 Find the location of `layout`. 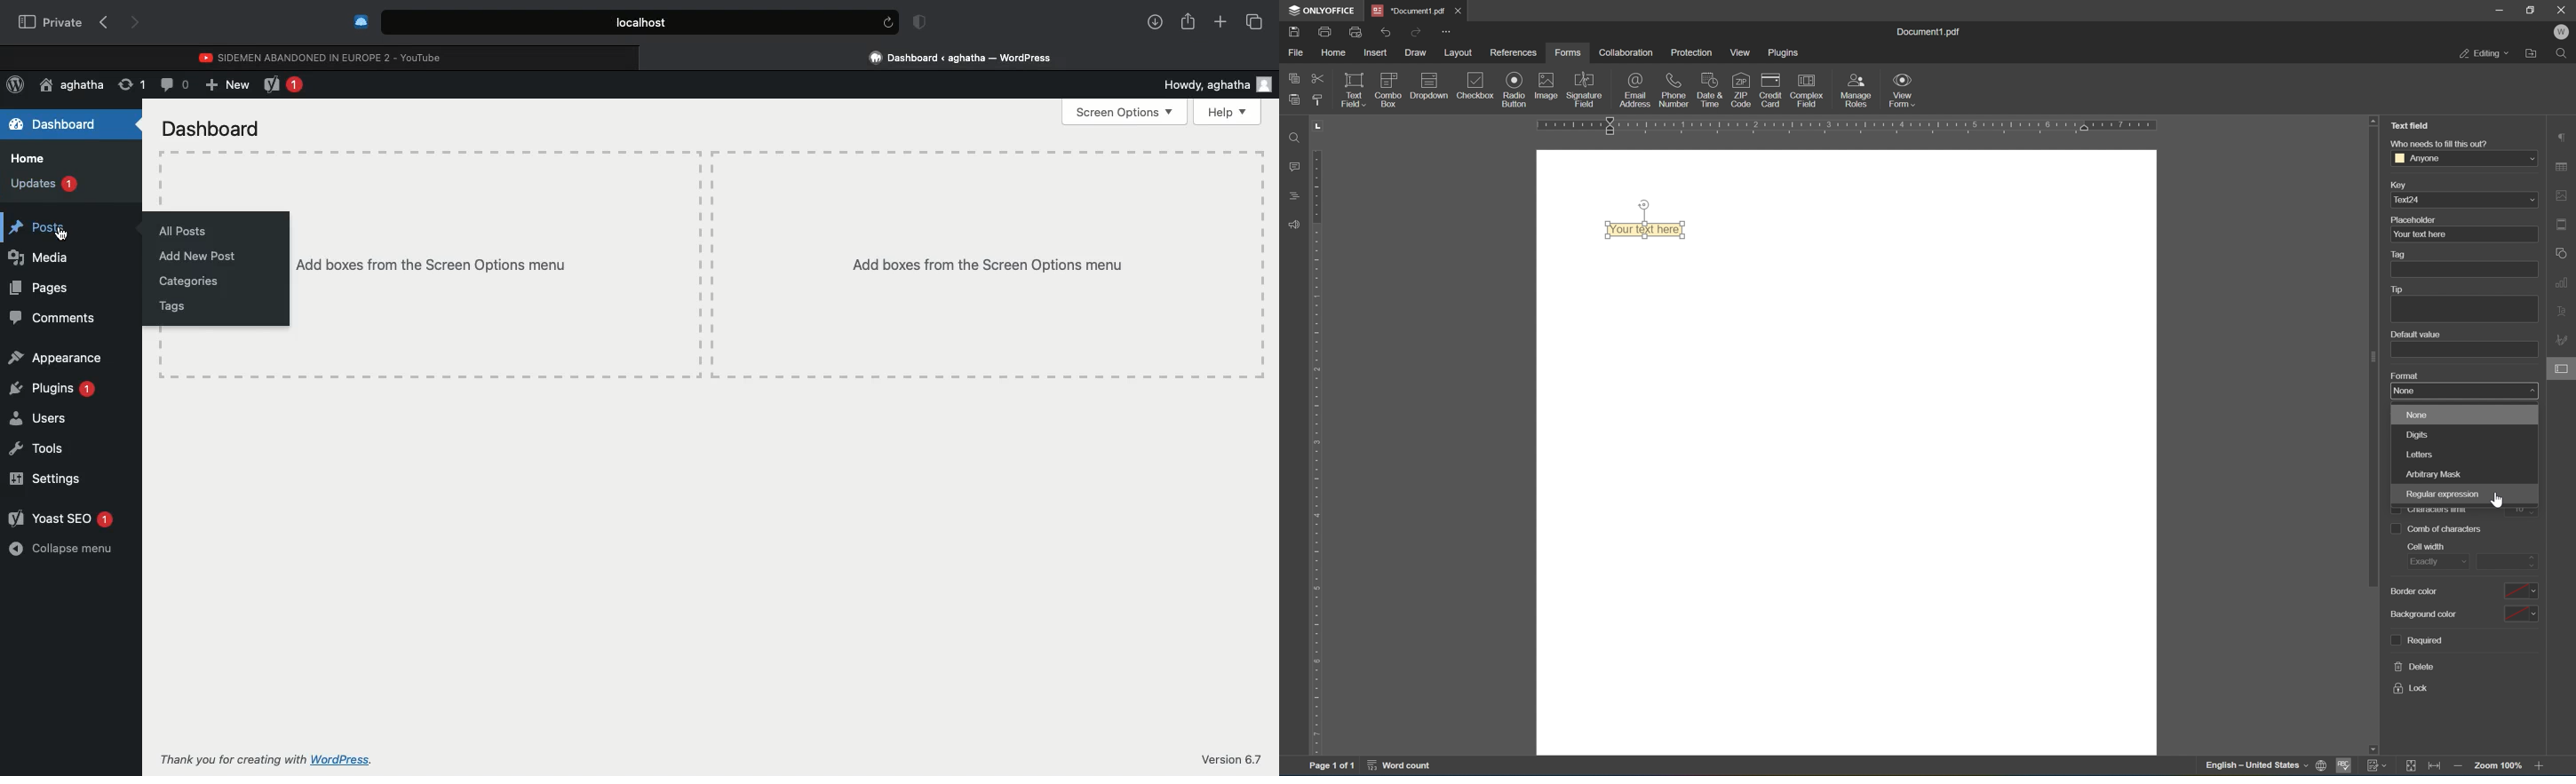

layout is located at coordinates (1461, 53).